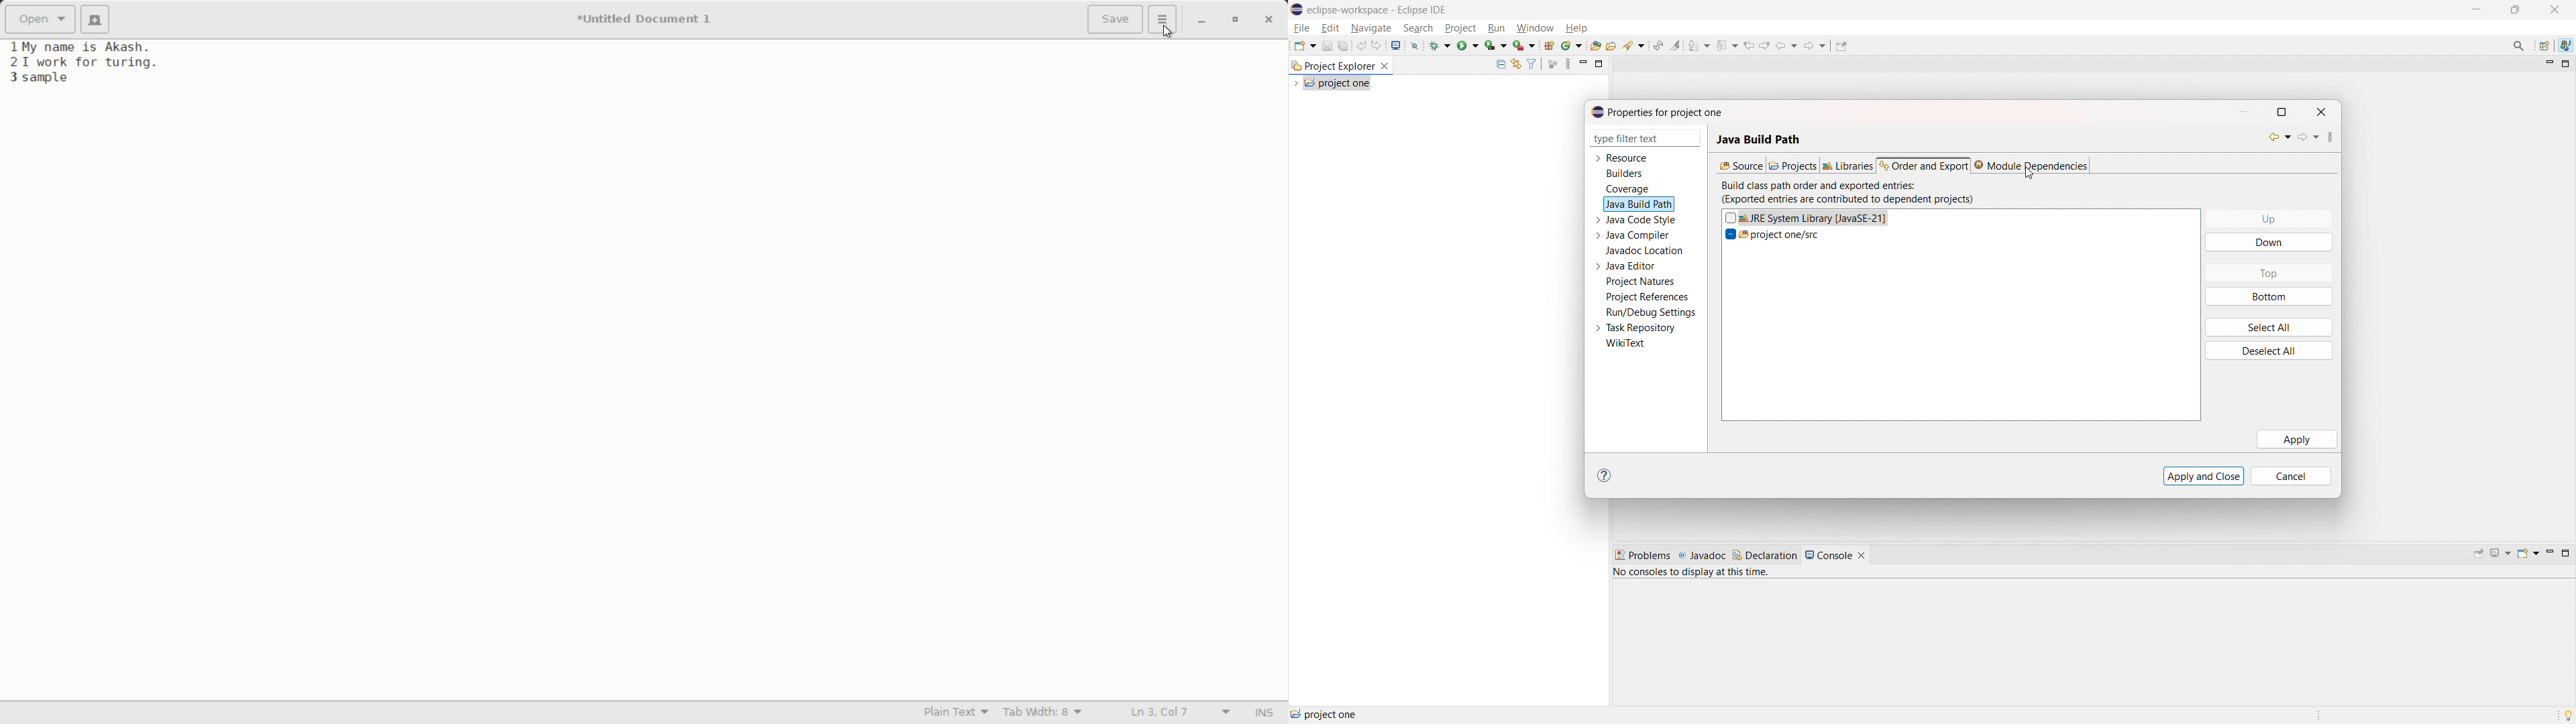 Image resolution: width=2576 pixels, height=728 pixels. I want to click on project, so click(1460, 28).